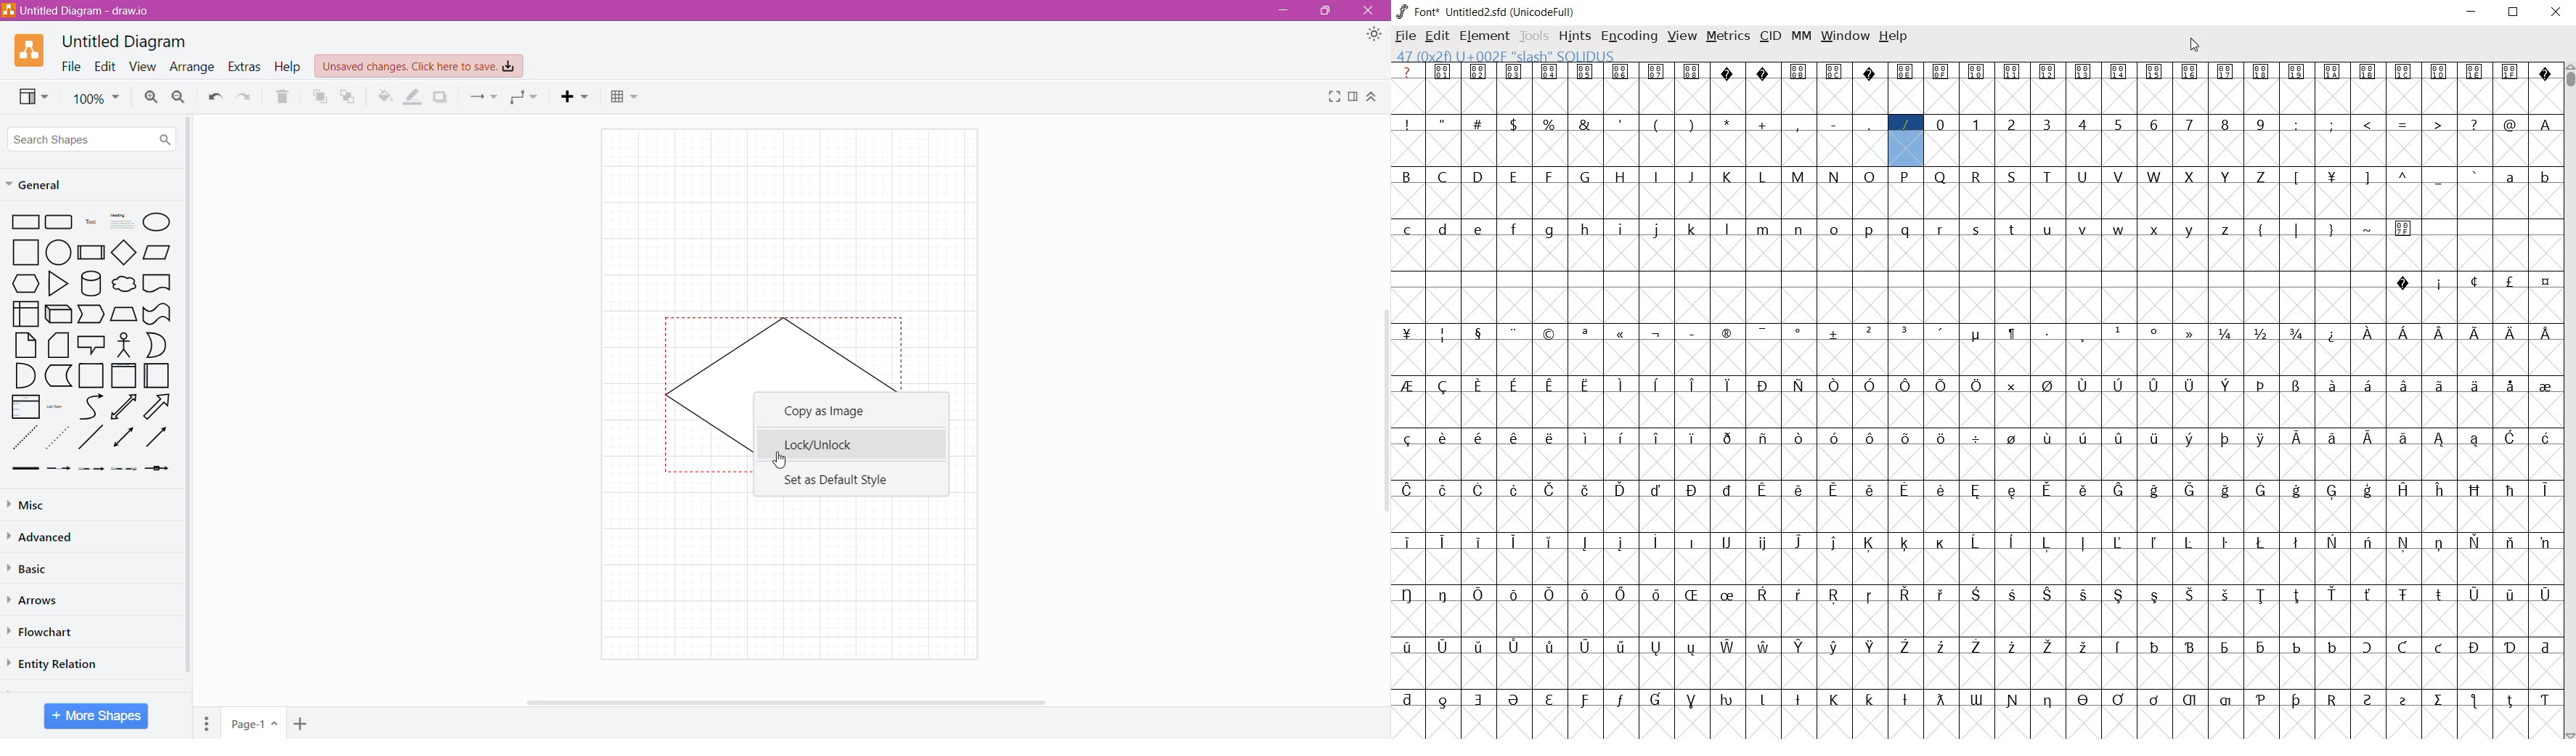  I want to click on glyph, so click(2475, 72).